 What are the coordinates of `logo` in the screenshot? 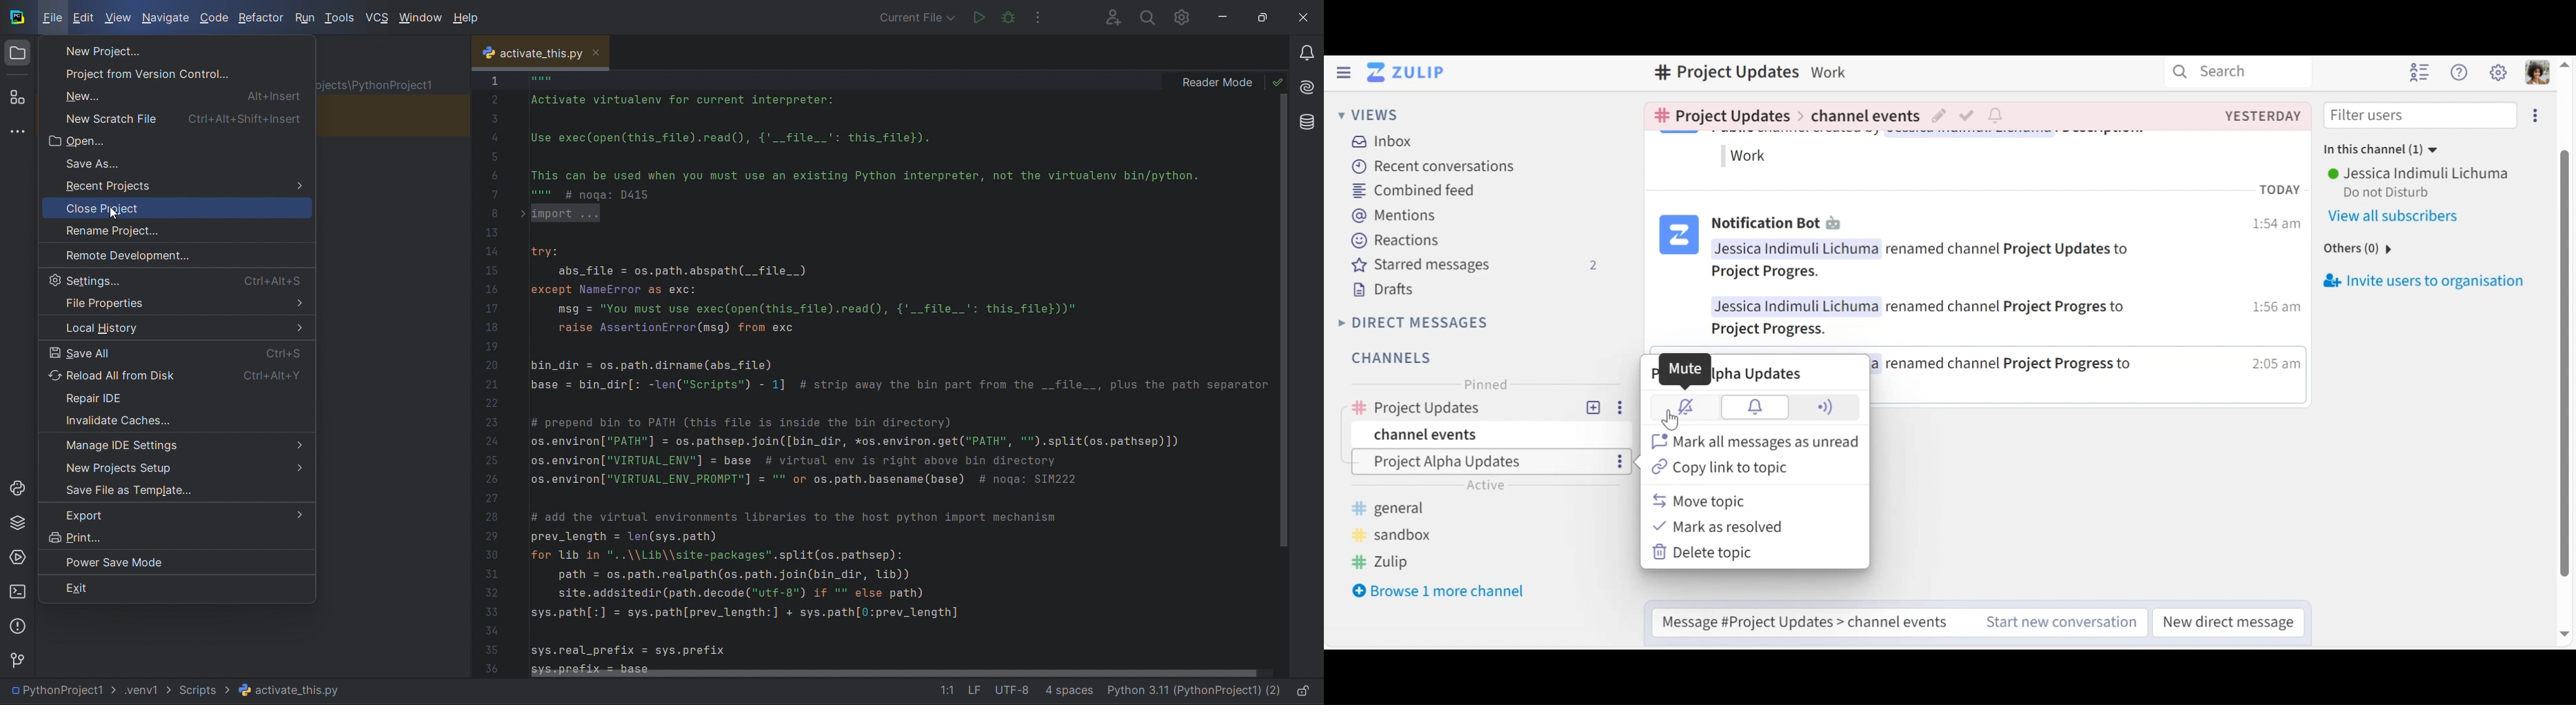 It's located at (1679, 237).